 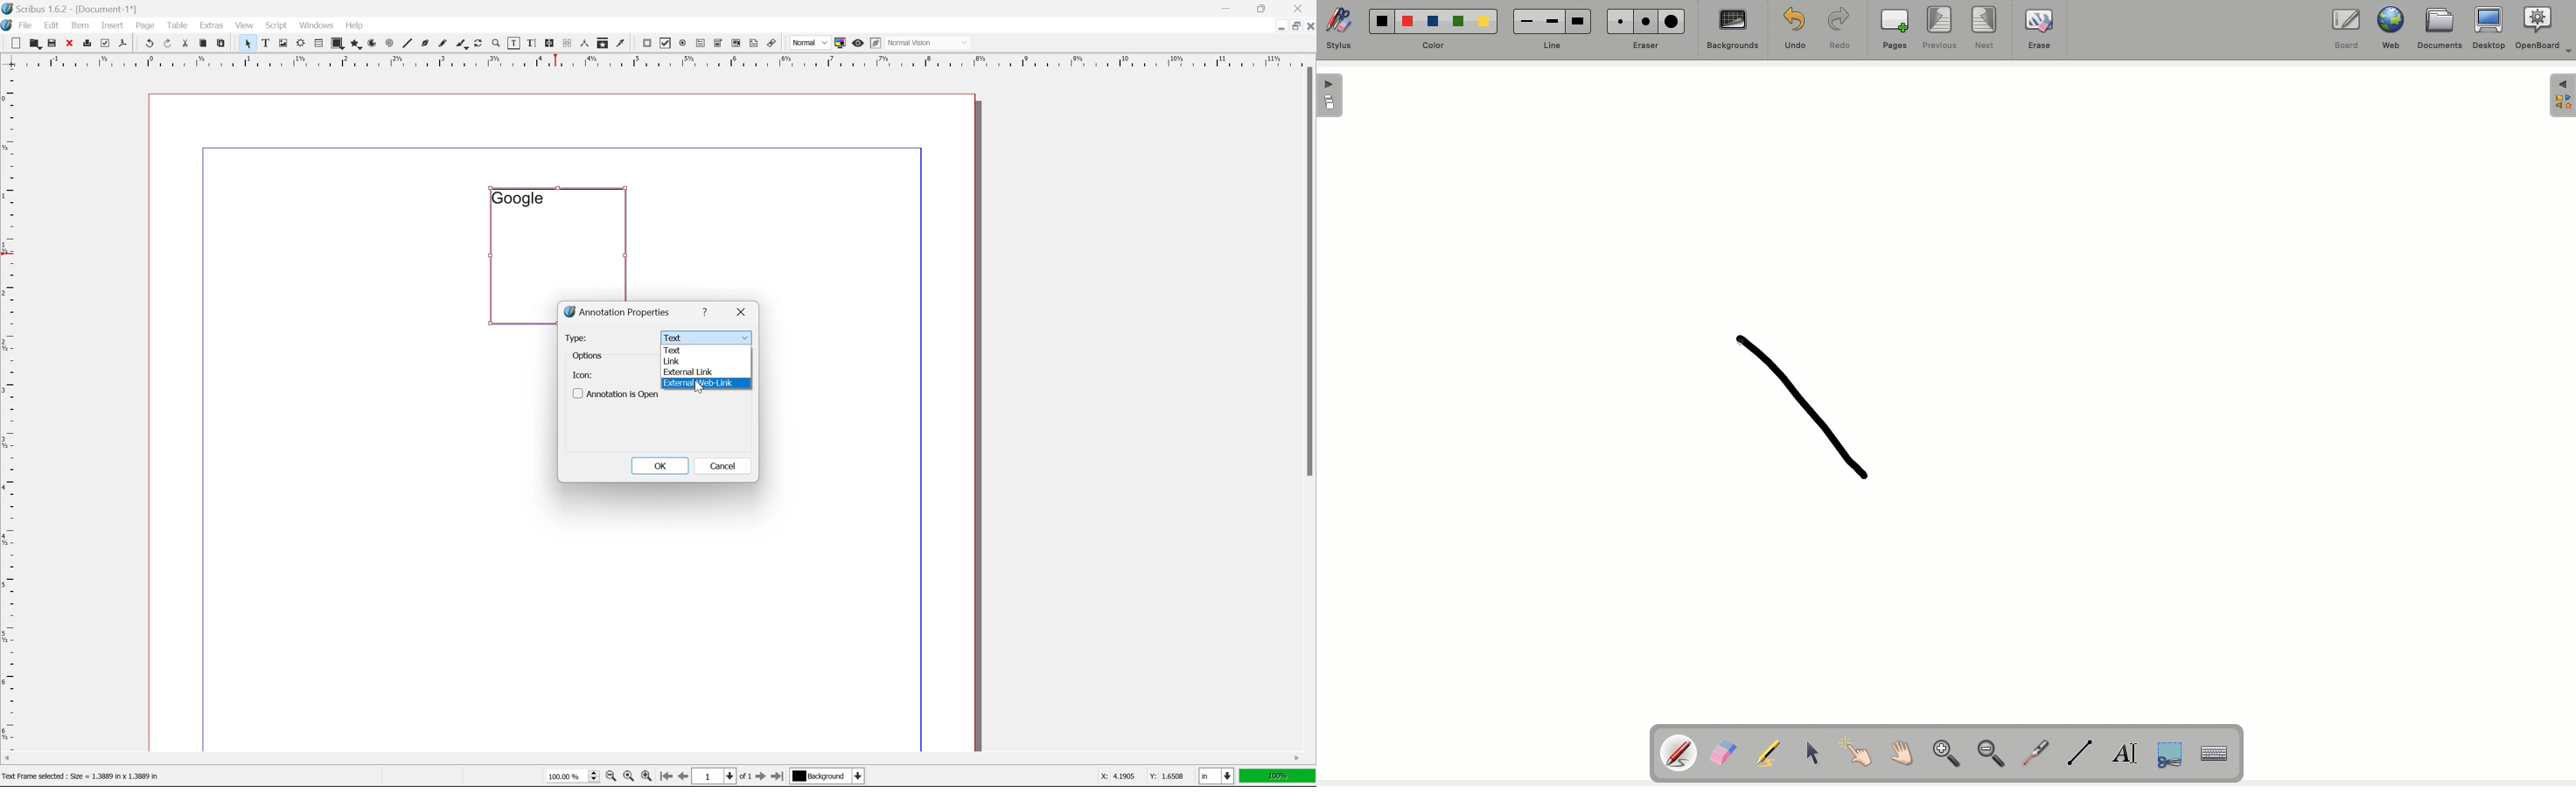 What do you see at coordinates (1276, 25) in the screenshot?
I see `minimize` at bounding box center [1276, 25].